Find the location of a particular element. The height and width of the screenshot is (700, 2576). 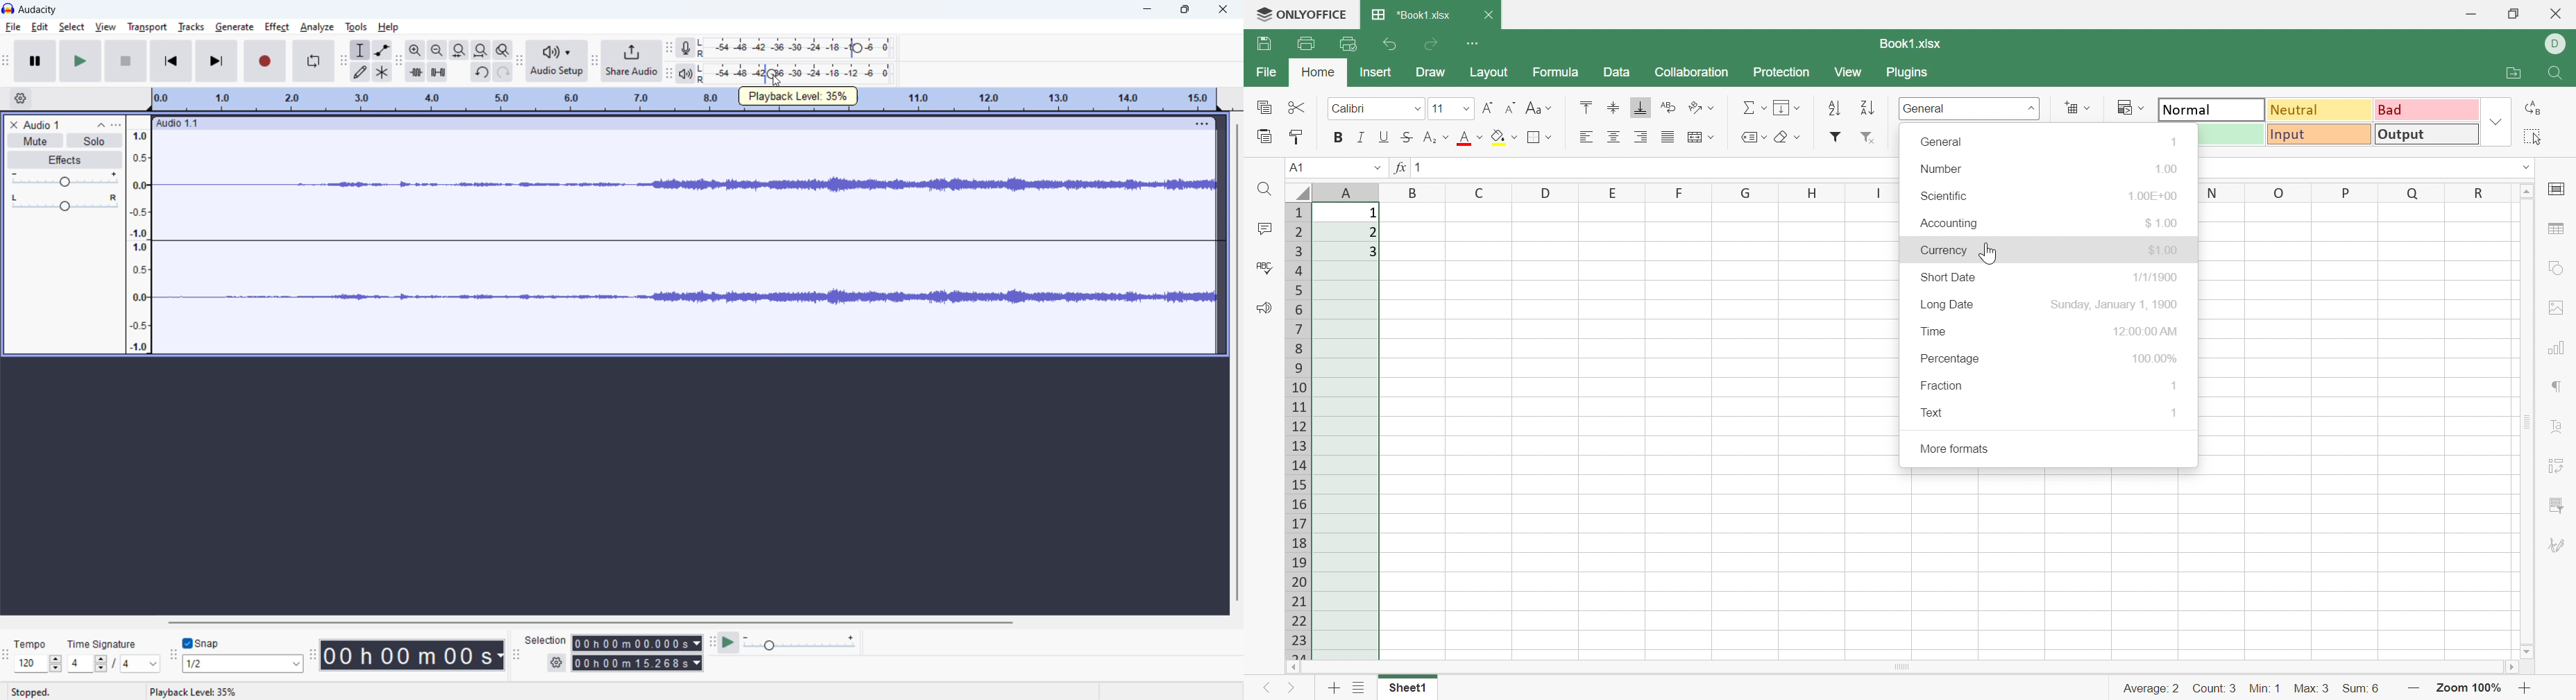

time signature toolbar is located at coordinates (6, 652).